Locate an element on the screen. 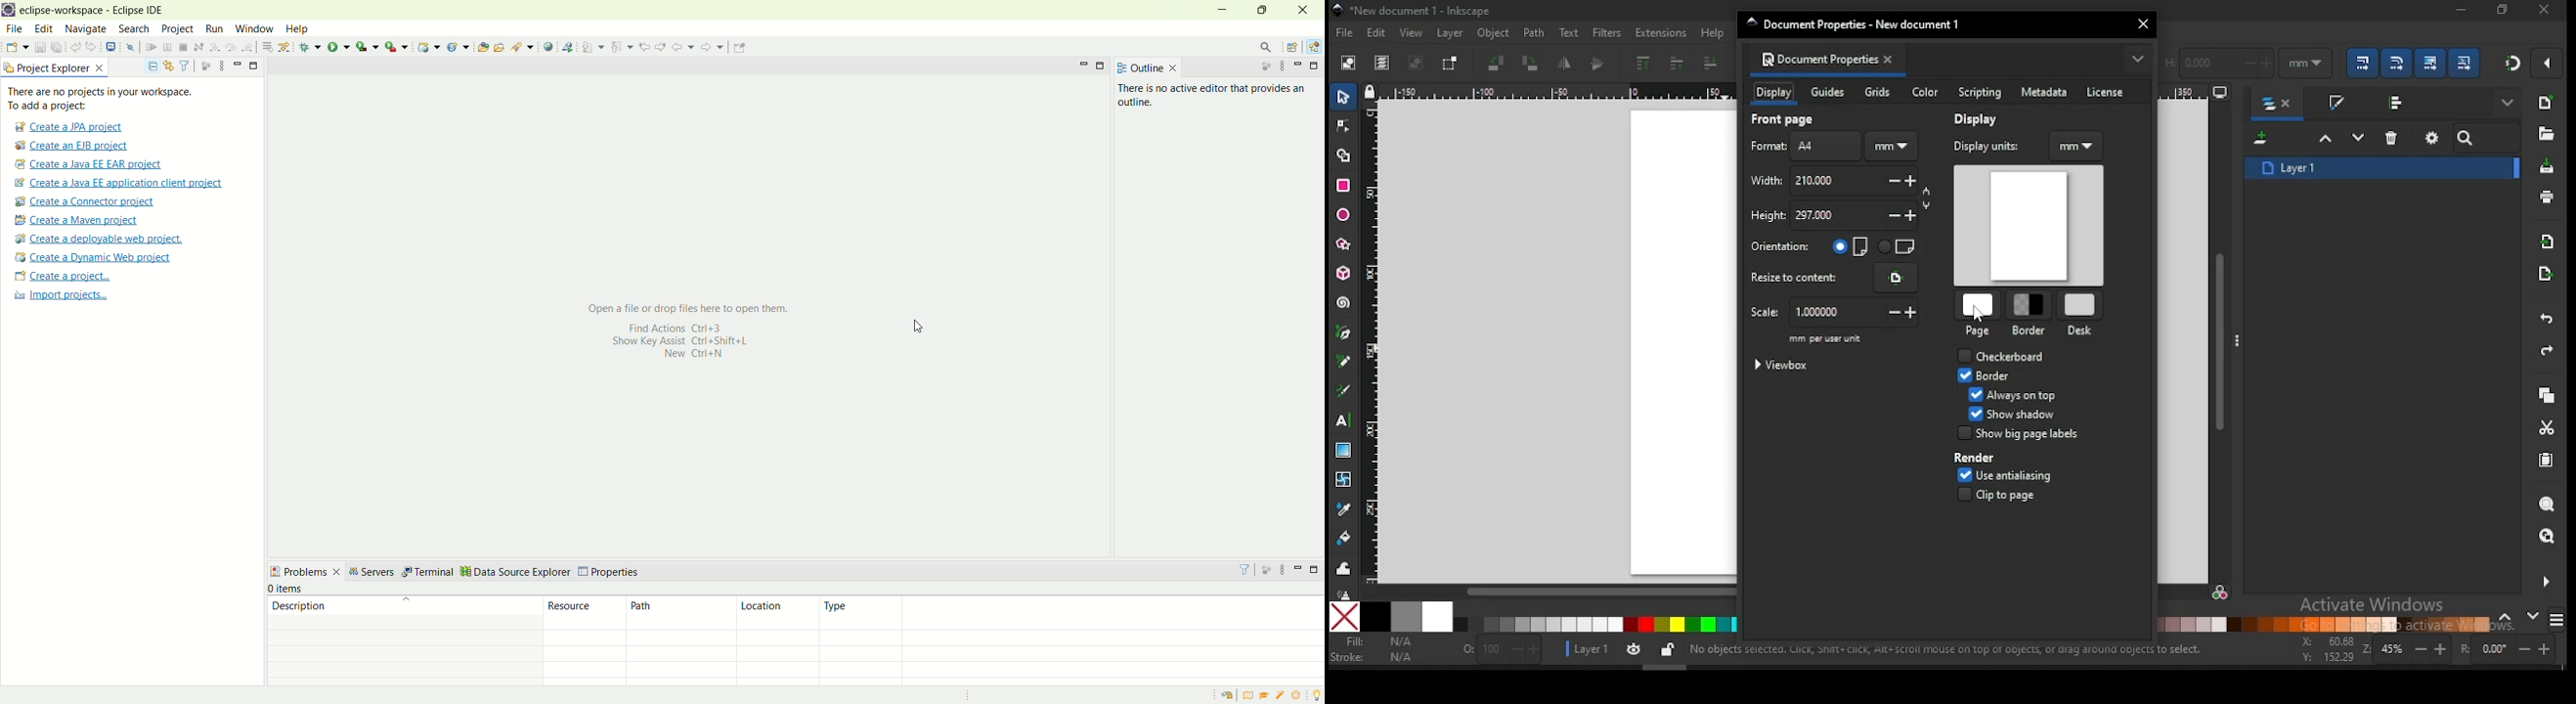 The image size is (2576, 728). cursor coordinates is located at coordinates (2325, 647).